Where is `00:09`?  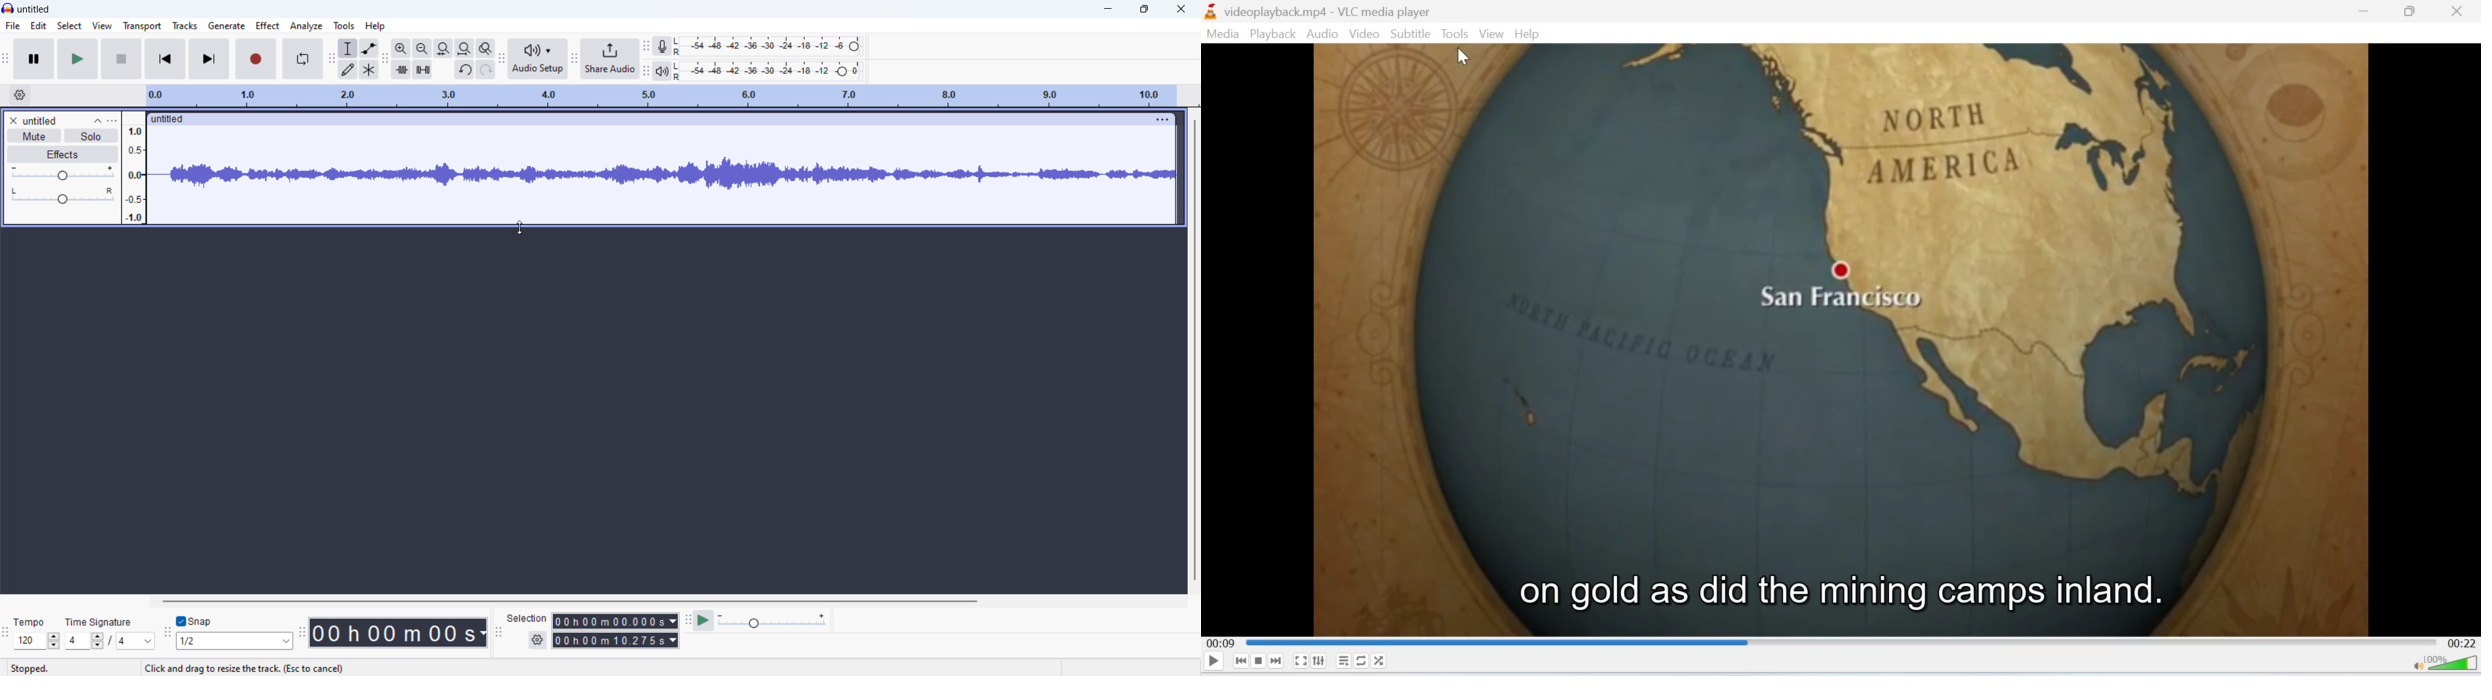 00:09 is located at coordinates (1222, 642).